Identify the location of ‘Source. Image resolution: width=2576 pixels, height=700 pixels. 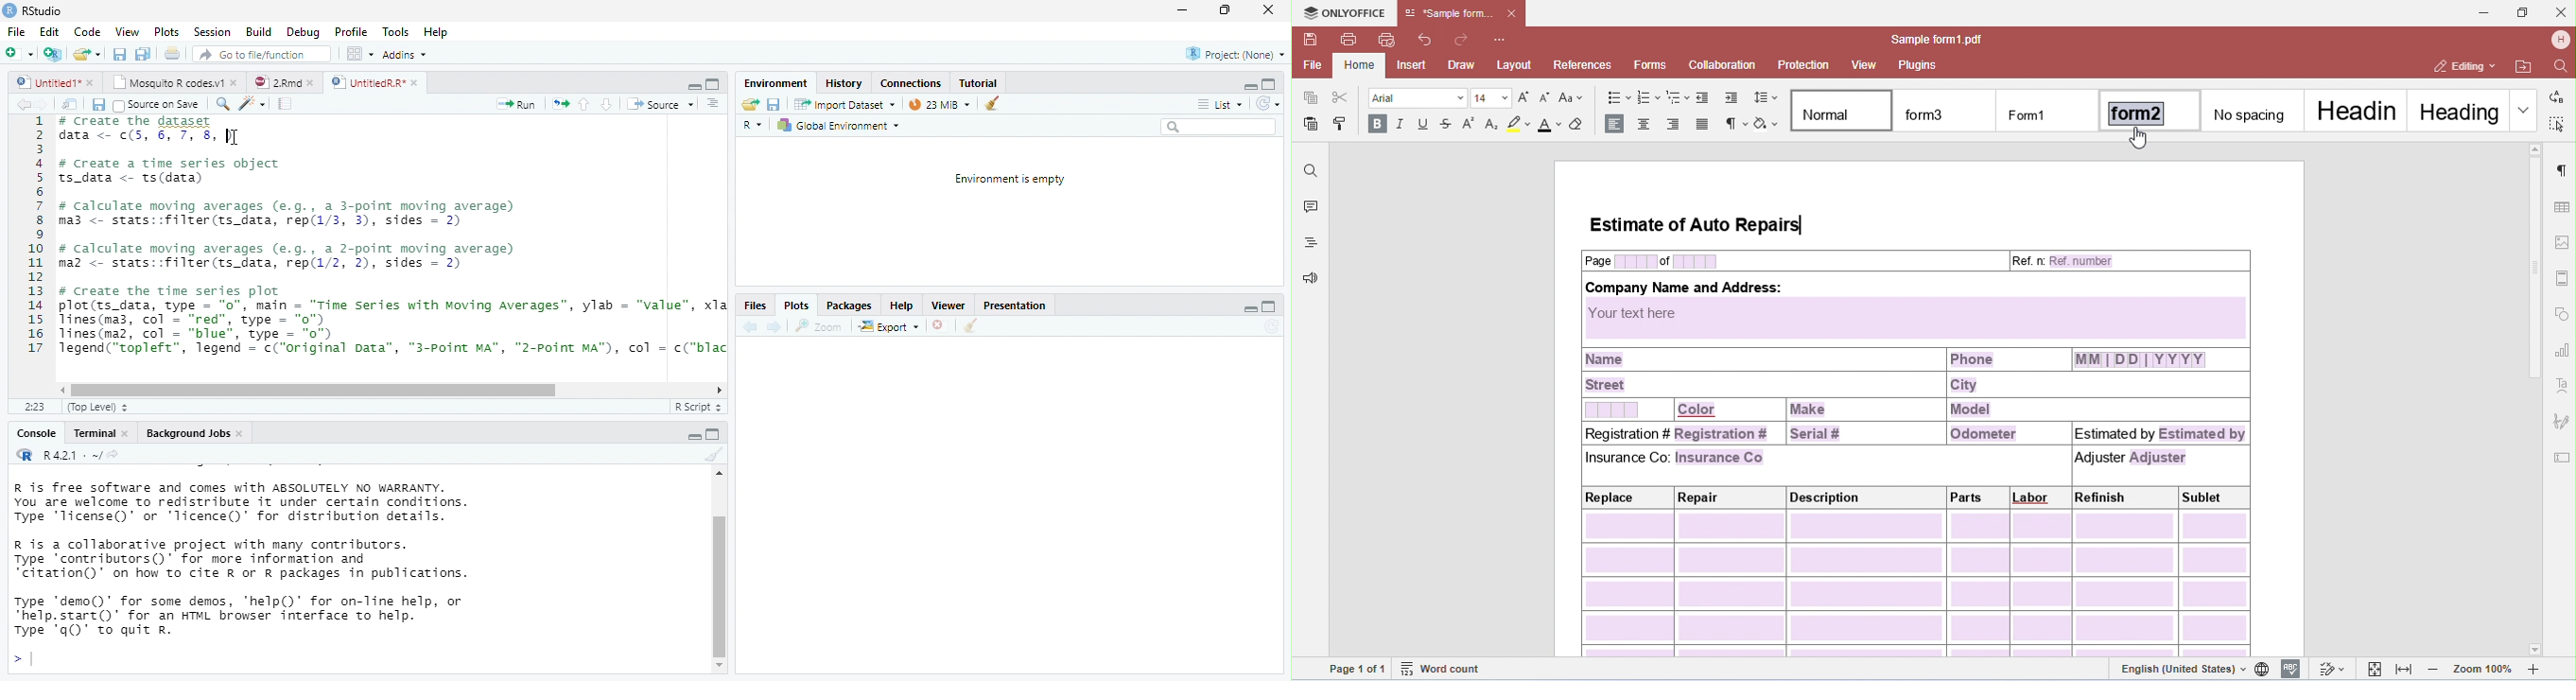
(662, 104).